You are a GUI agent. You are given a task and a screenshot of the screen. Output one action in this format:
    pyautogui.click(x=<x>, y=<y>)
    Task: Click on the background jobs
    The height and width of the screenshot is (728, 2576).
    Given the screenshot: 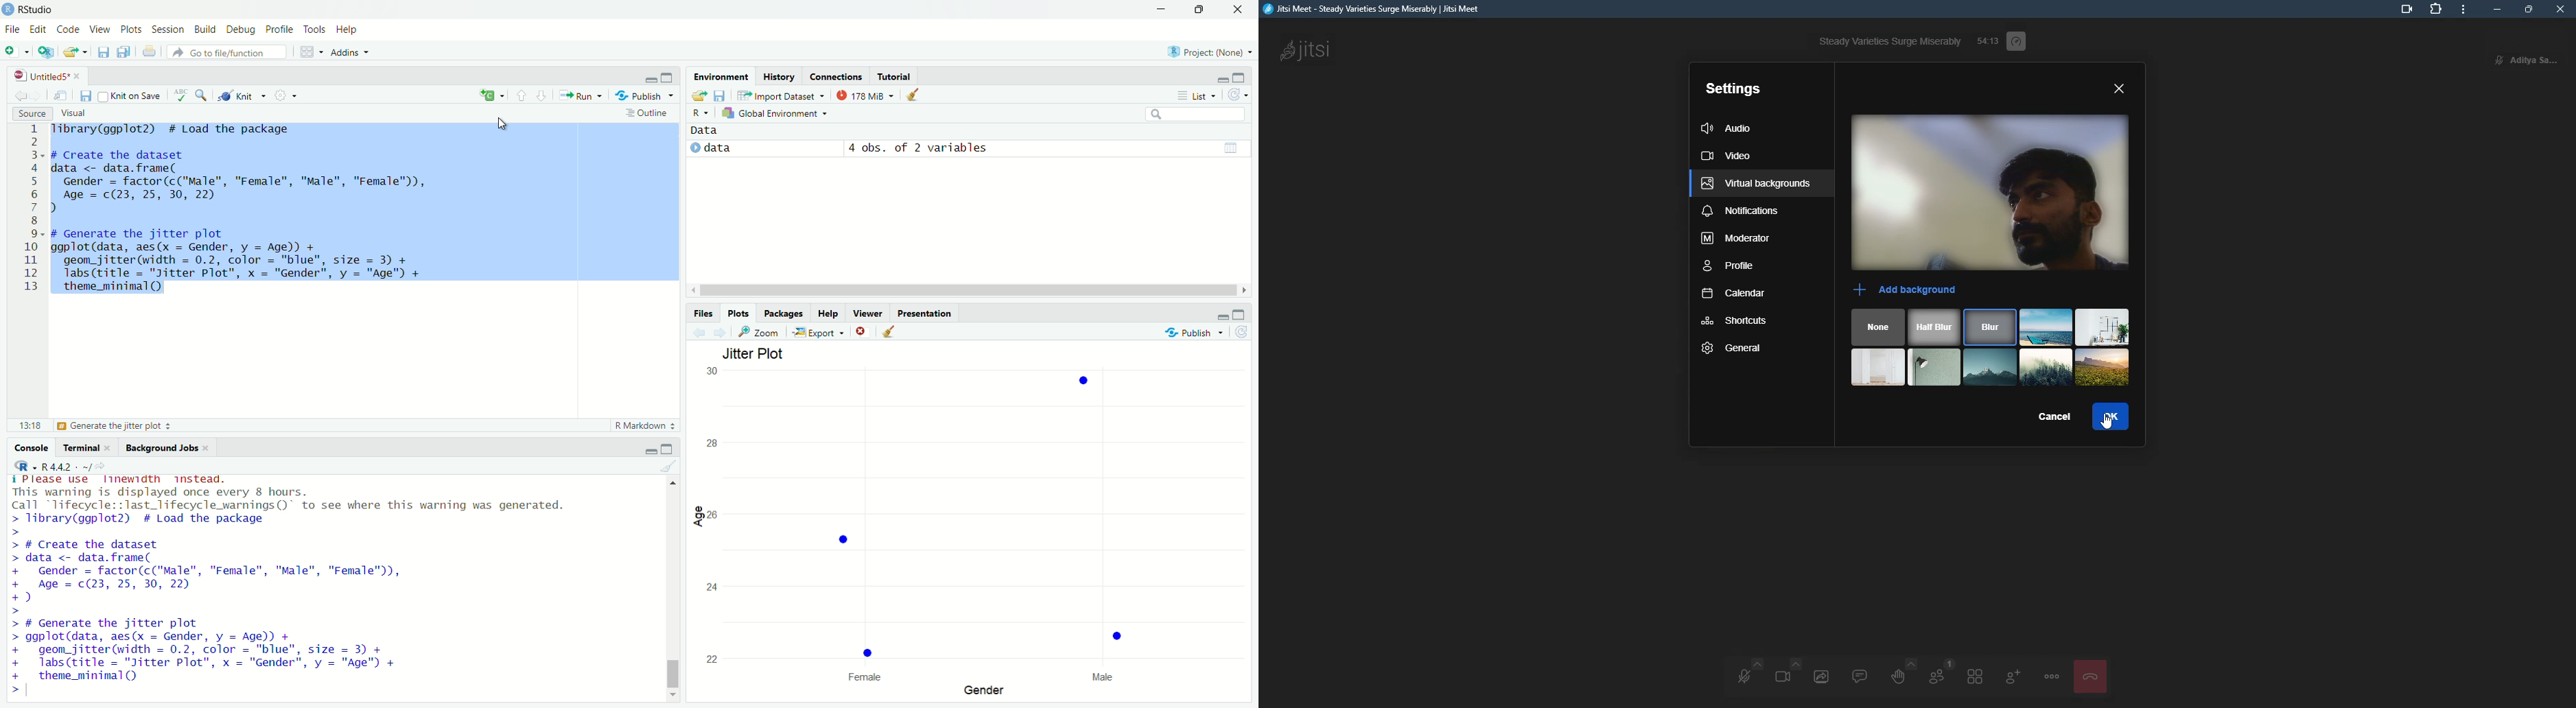 What is the action you would take?
    pyautogui.click(x=163, y=446)
    